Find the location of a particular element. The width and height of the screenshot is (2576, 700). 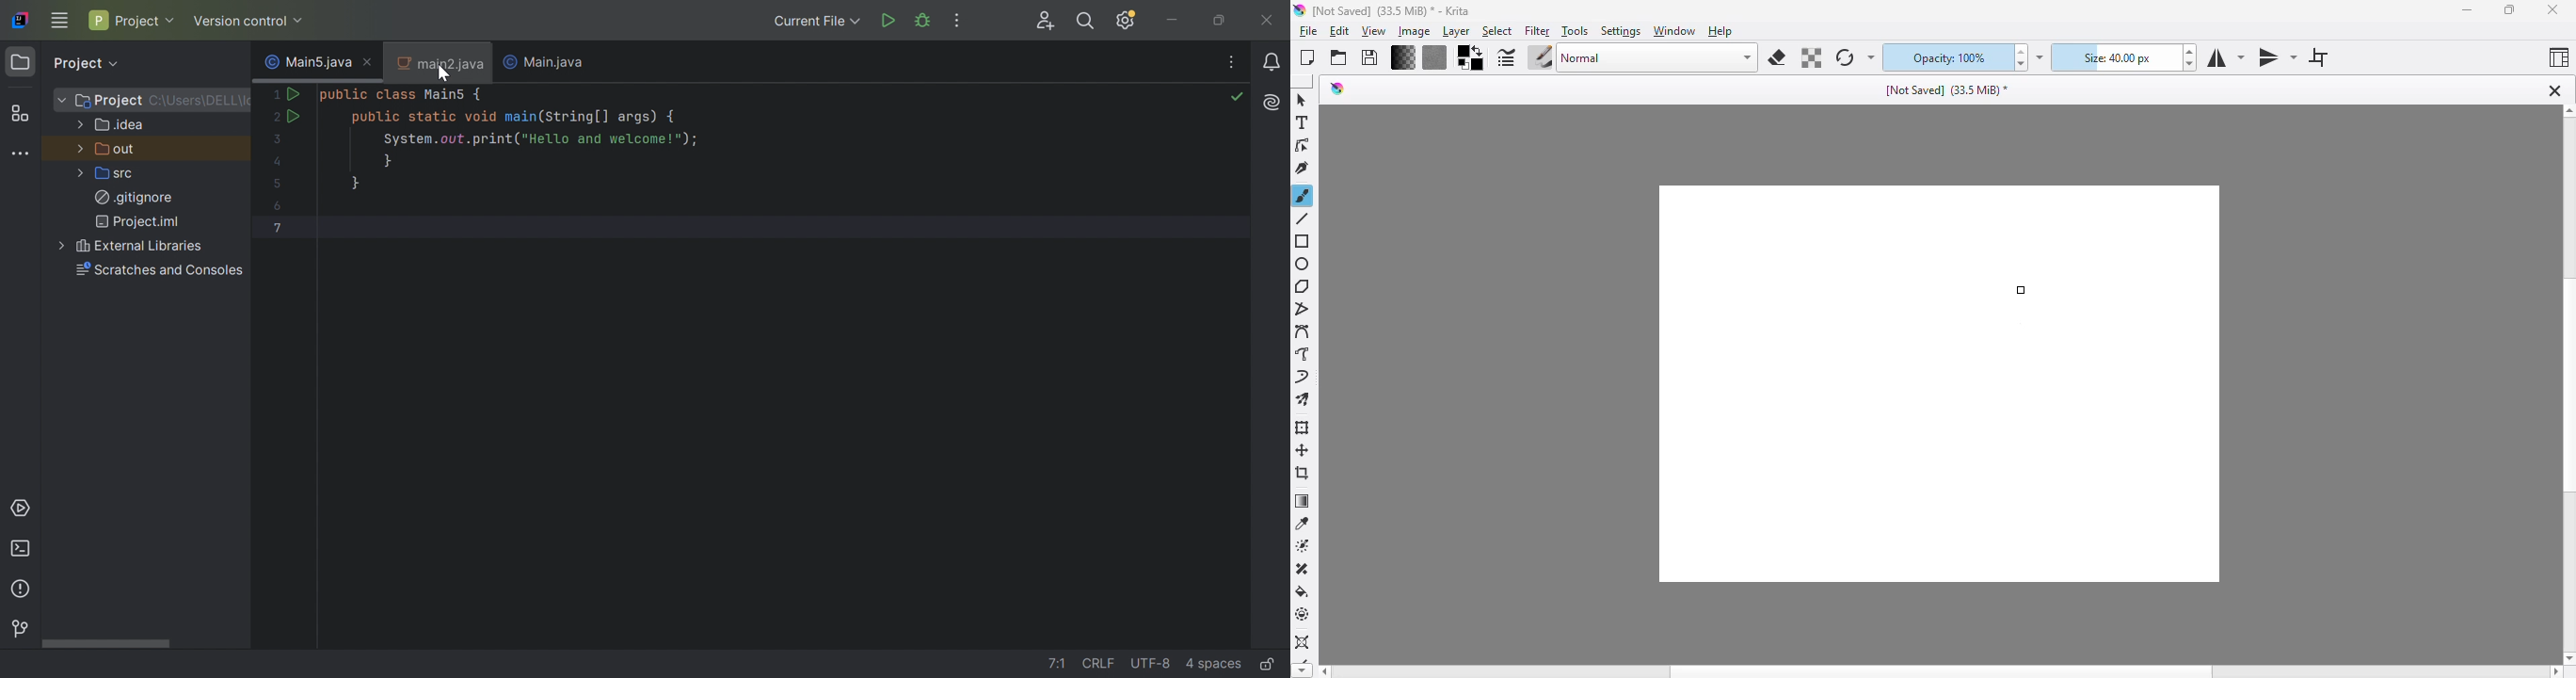

Scroll bar is located at coordinates (104, 644).